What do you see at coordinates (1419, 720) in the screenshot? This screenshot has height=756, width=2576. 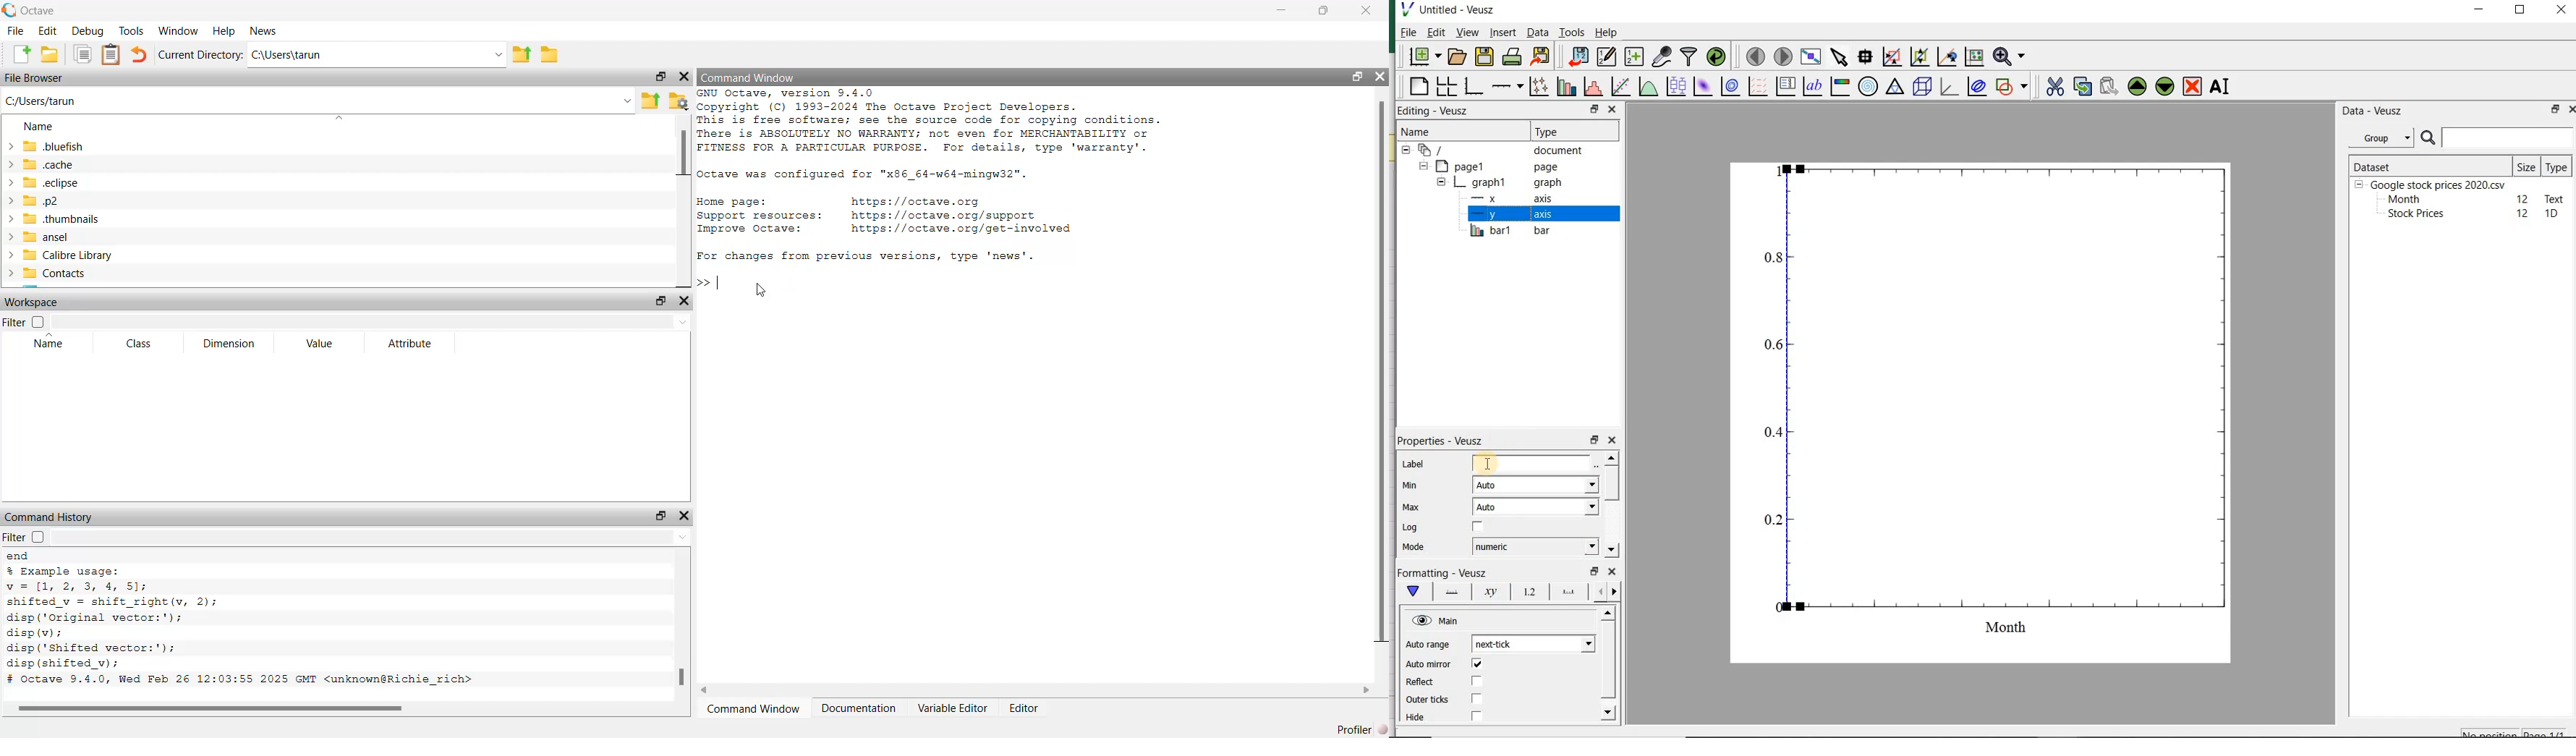 I see `Hide` at bounding box center [1419, 720].